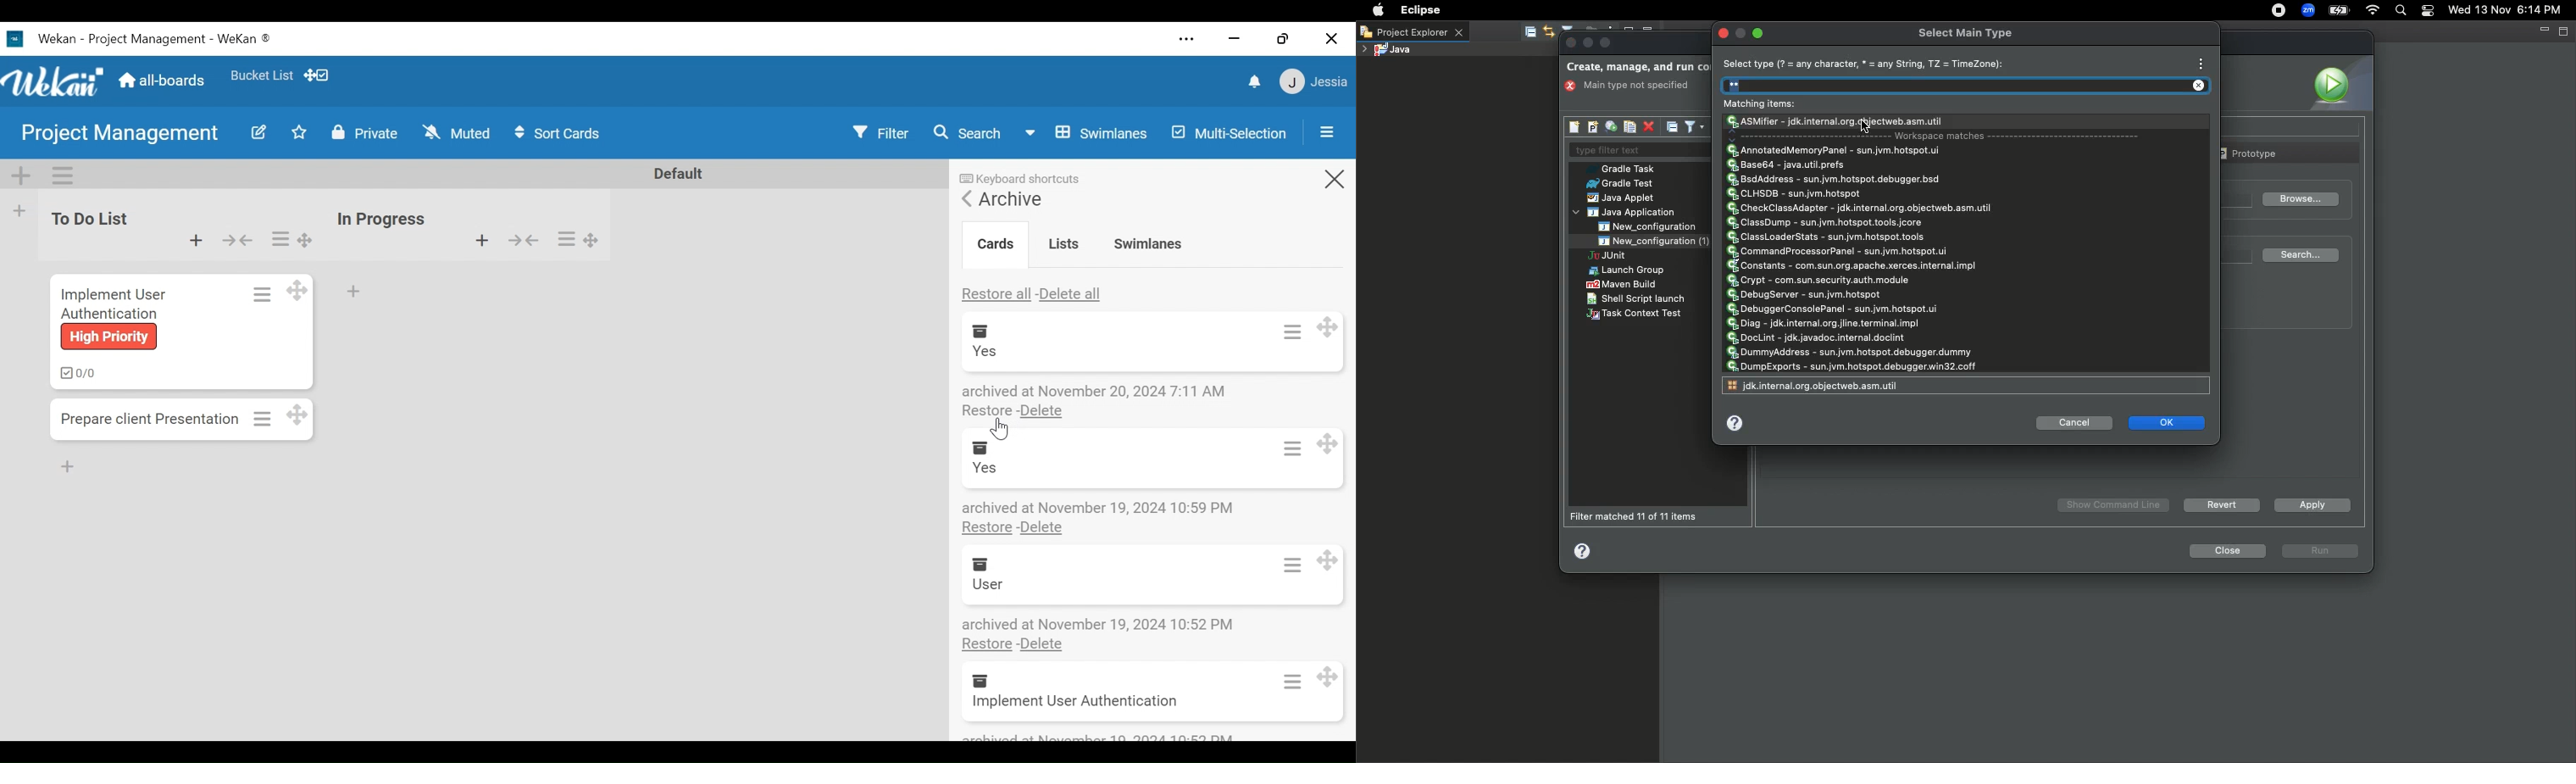 The width and height of the screenshot is (2576, 784). Describe the element at coordinates (1633, 86) in the screenshot. I see `main type not specified` at that location.